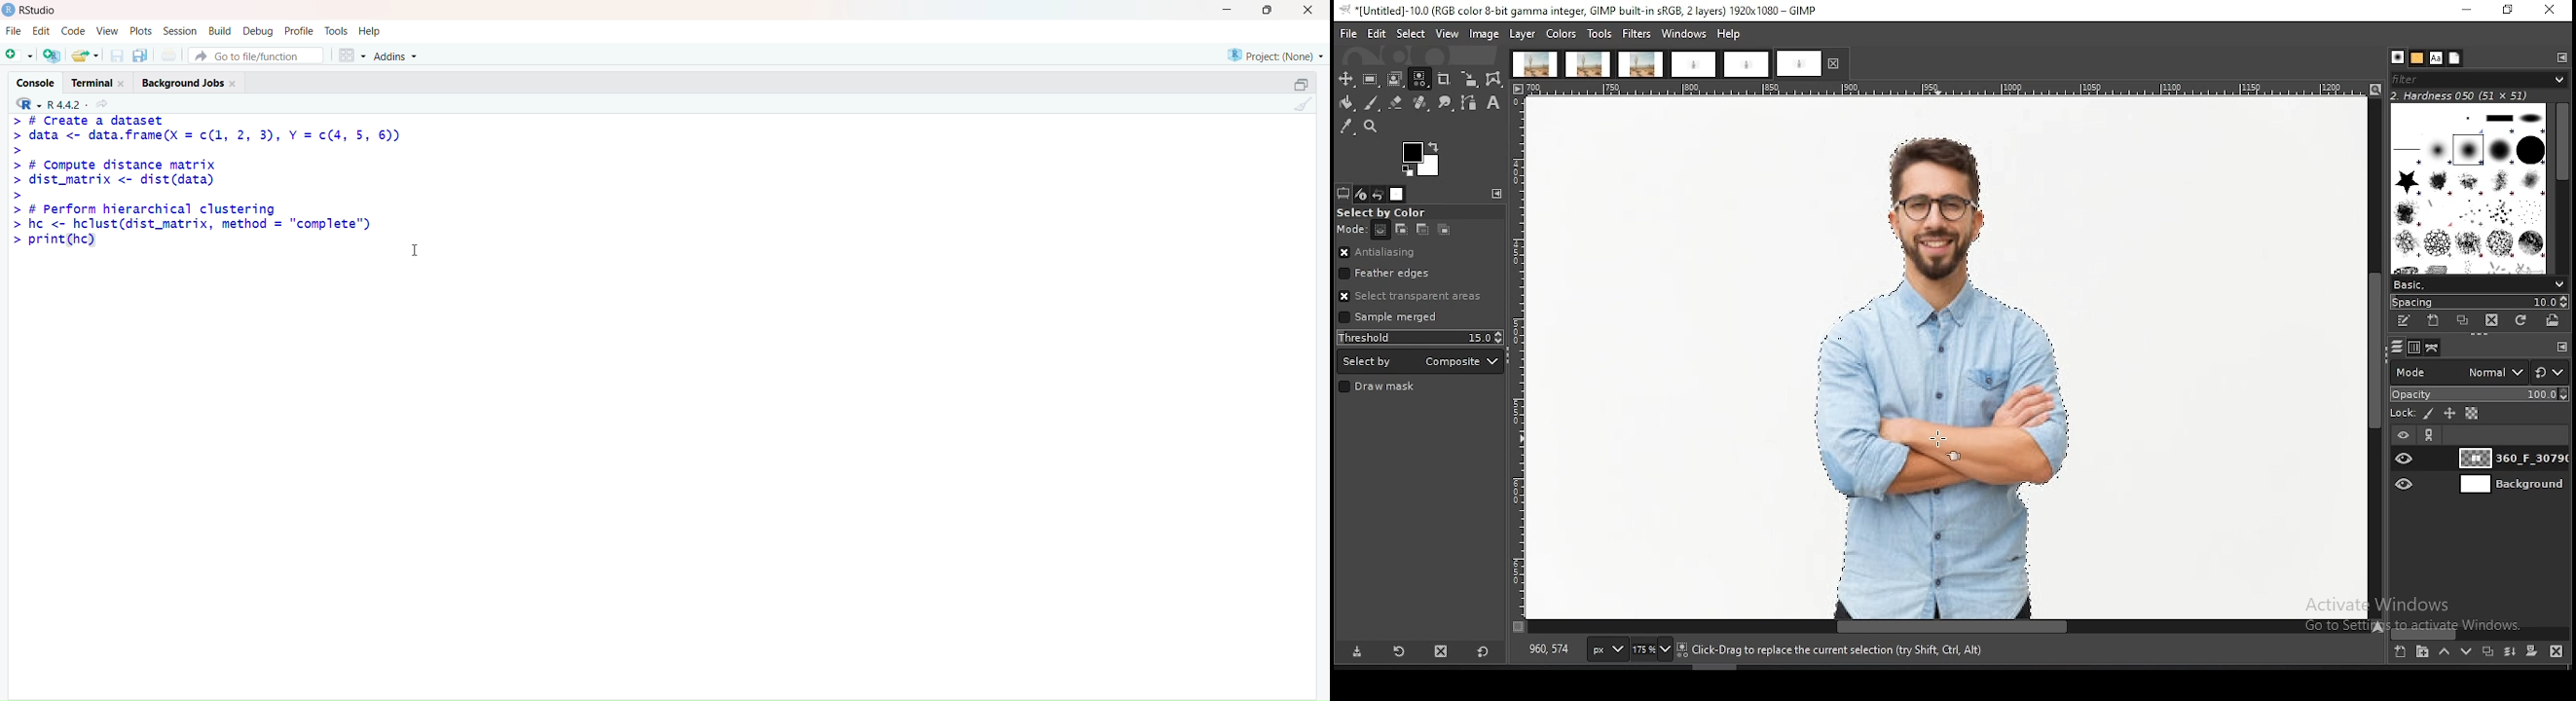 Image resolution: width=2576 pixels, height=728 pixels. What do you see at coordinates (2397, 348) in the screenshot?
I see `layers` at bounding box center [2397, 348].